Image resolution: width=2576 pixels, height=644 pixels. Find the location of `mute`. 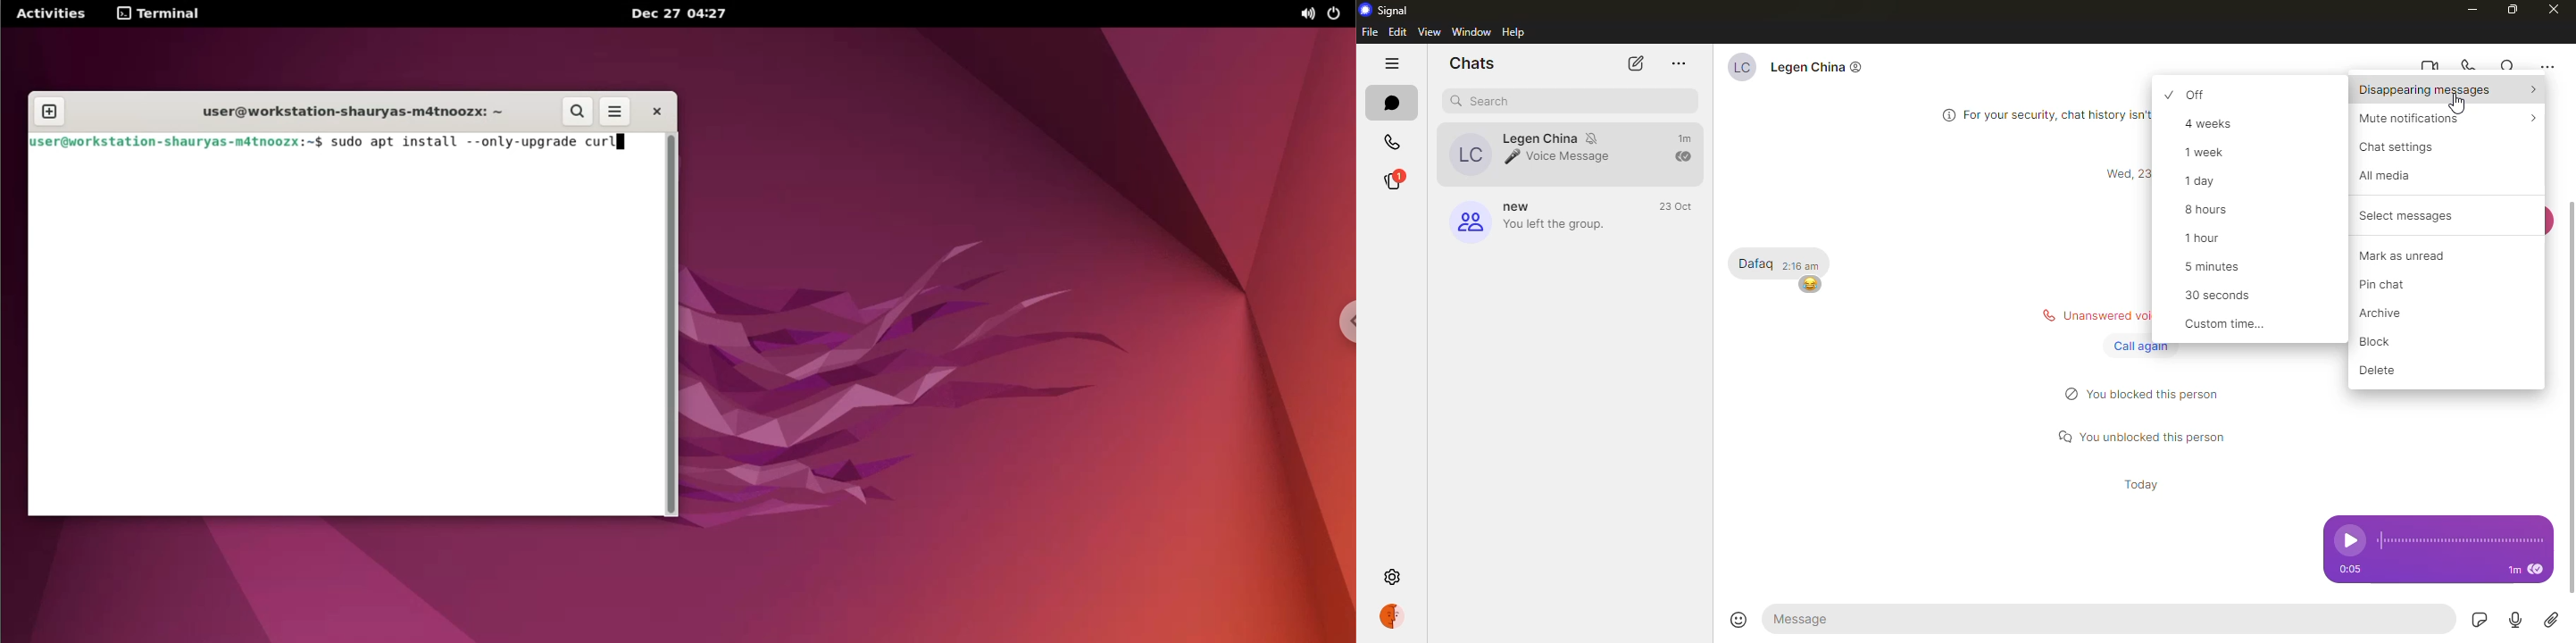

mute is located at coordinates (2437, 119).